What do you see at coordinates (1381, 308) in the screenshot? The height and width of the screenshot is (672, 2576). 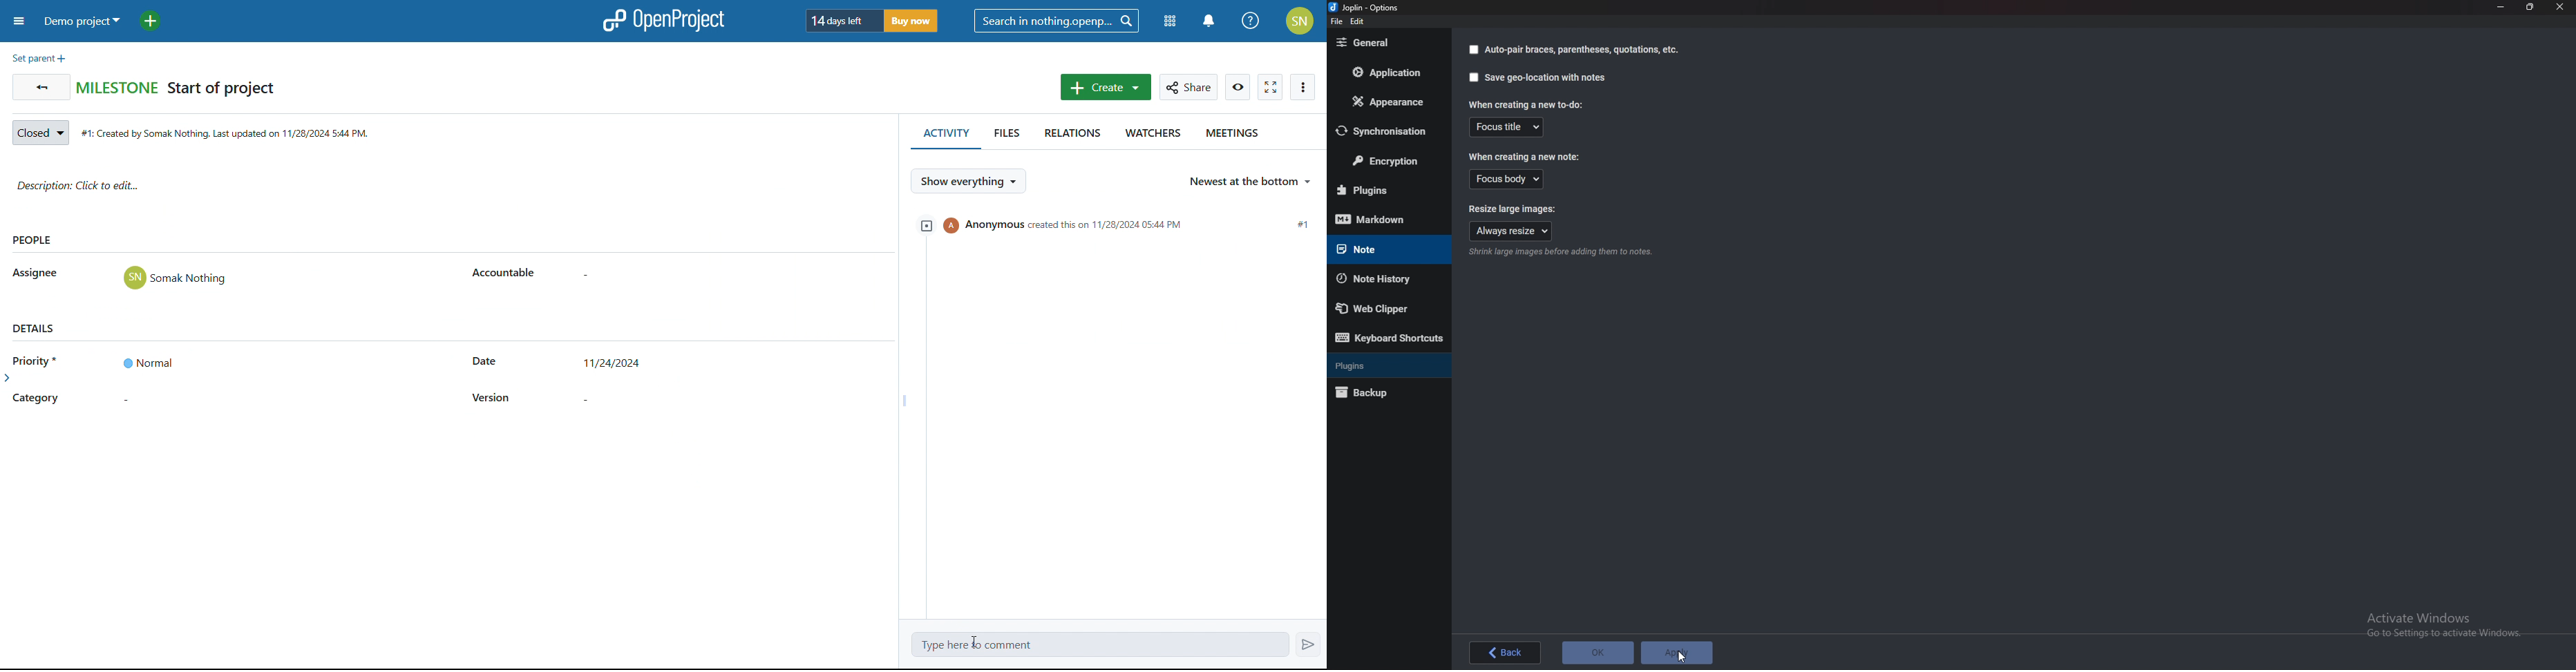 I see `Web Clipper` at bounding box center [1381, 308].